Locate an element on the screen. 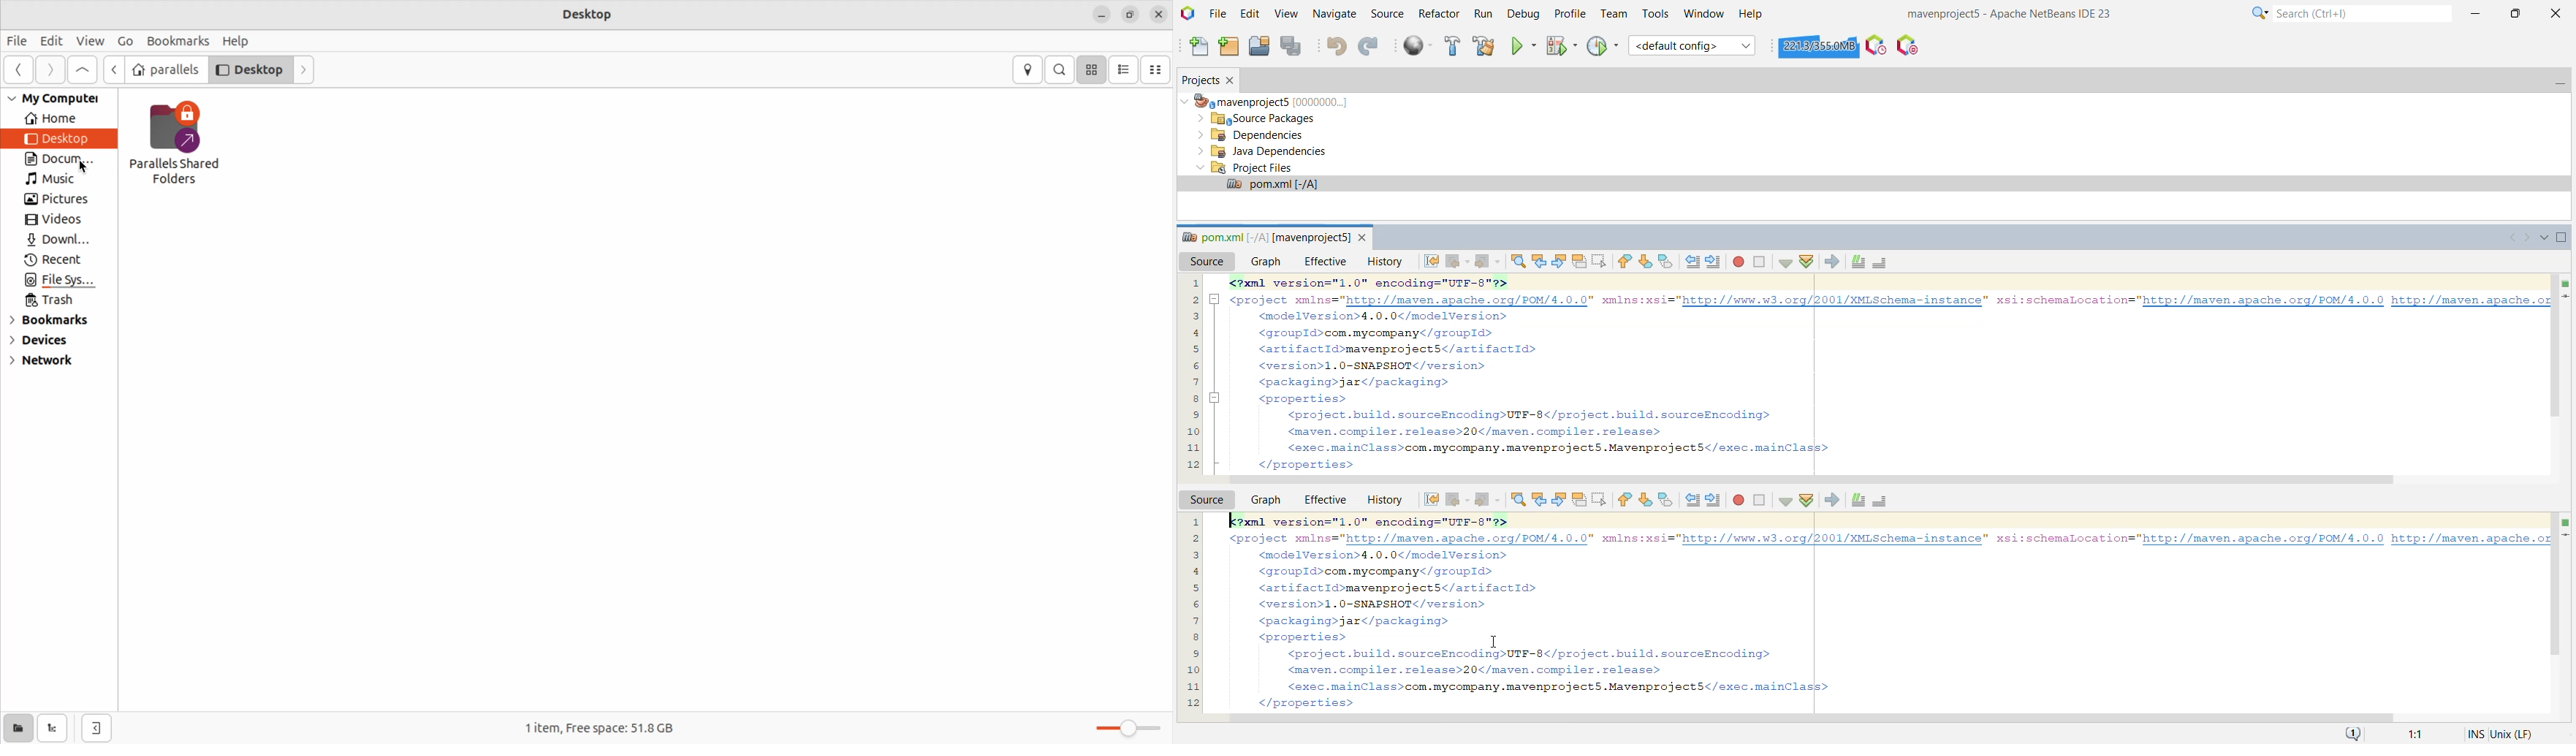 This screenshot has width=2576, height=756. No errors is located at coordinates (2562, 521).